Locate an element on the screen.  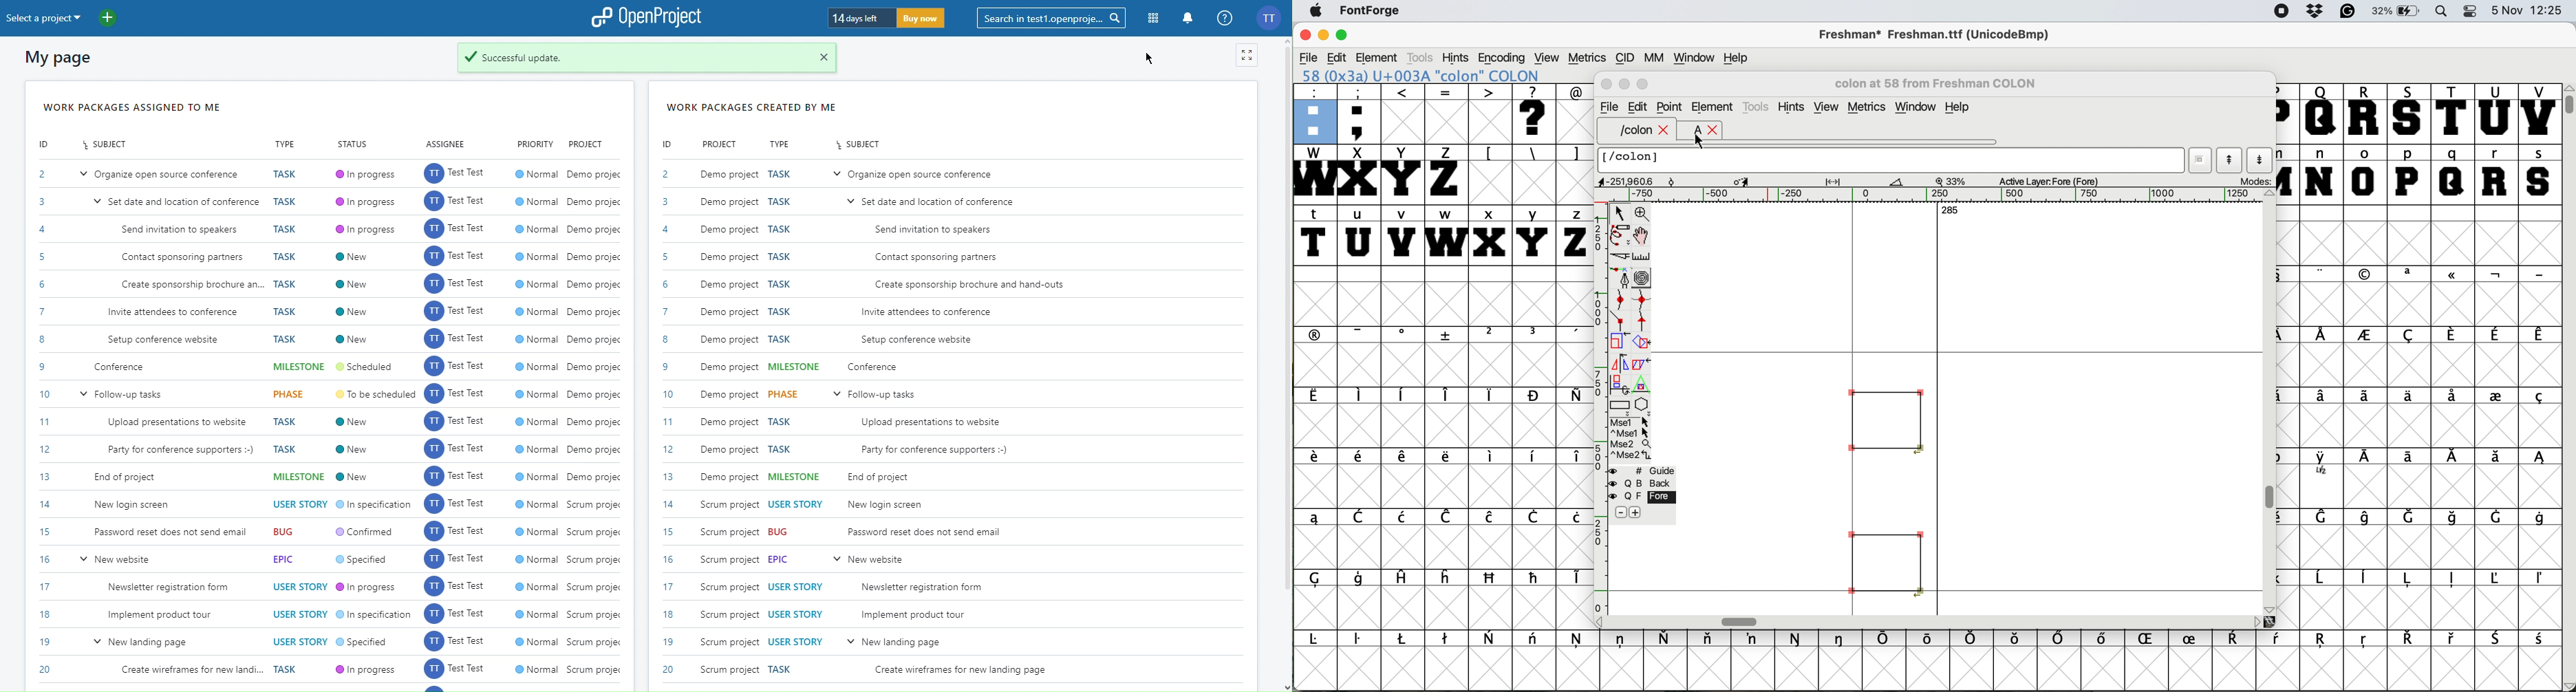
P is located at coordinates (2287, 114).